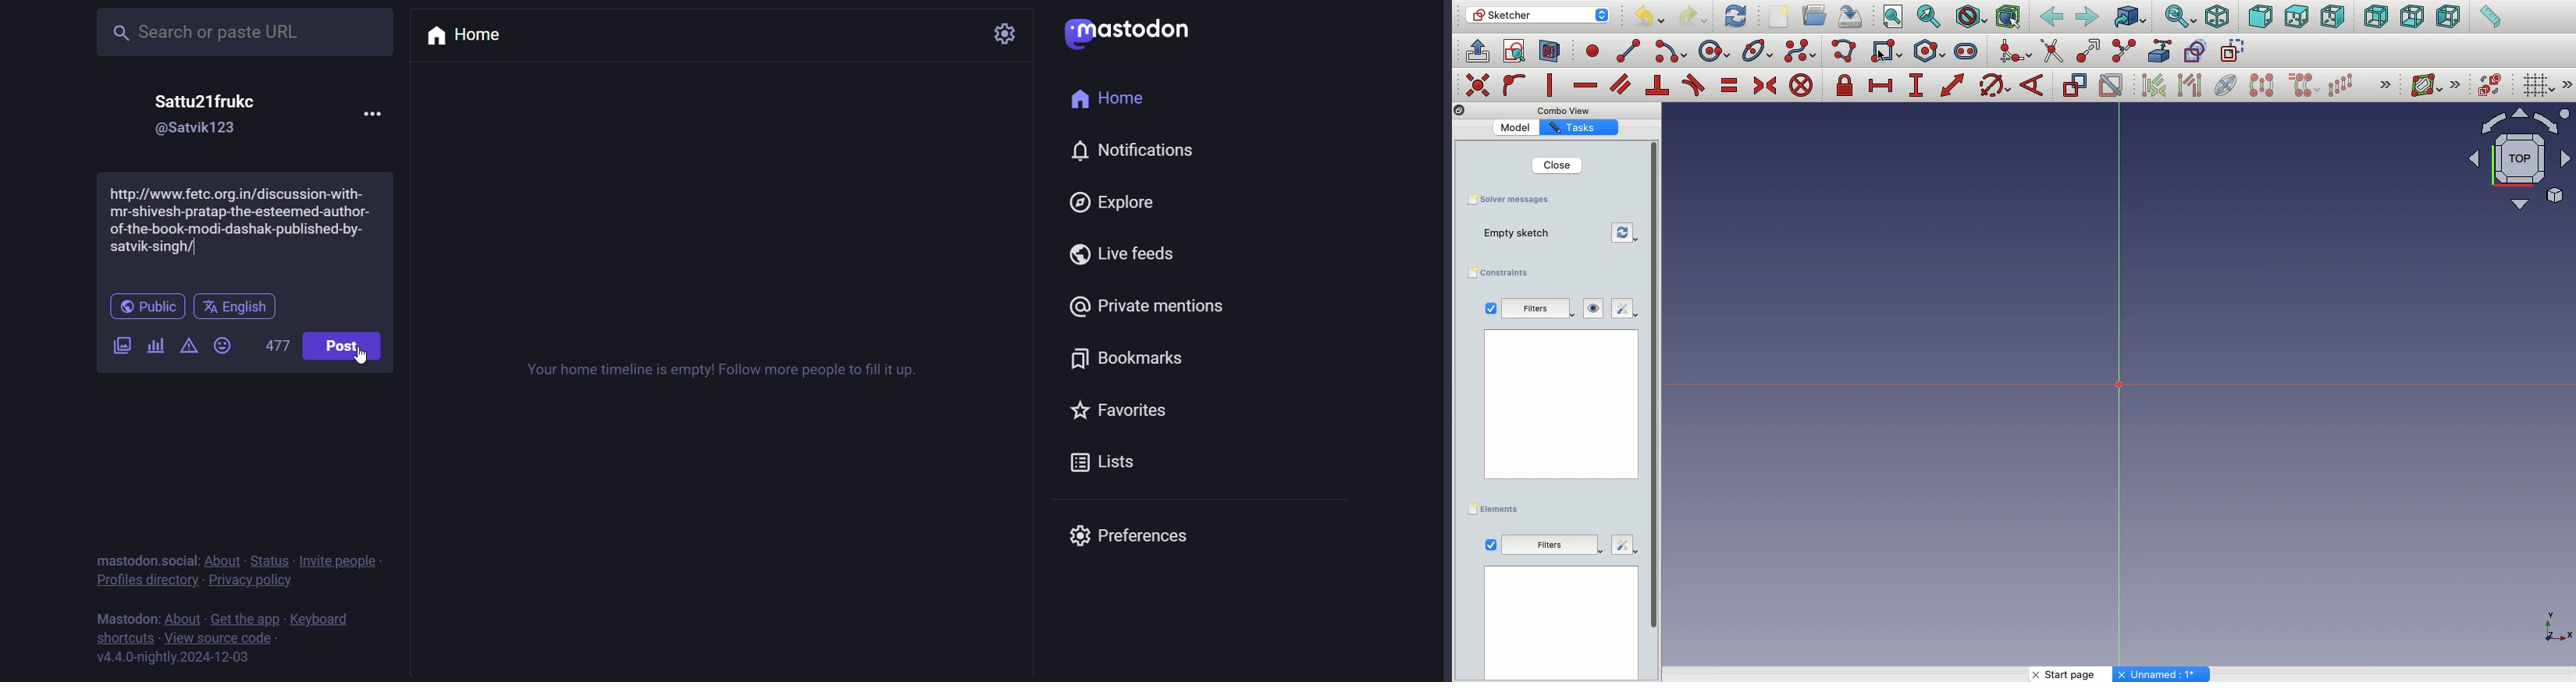  What do you see at coordinates (2428, 85) in the screenshot?
I see `Show hide B spline information layer` at bounding box center [2428, 85].